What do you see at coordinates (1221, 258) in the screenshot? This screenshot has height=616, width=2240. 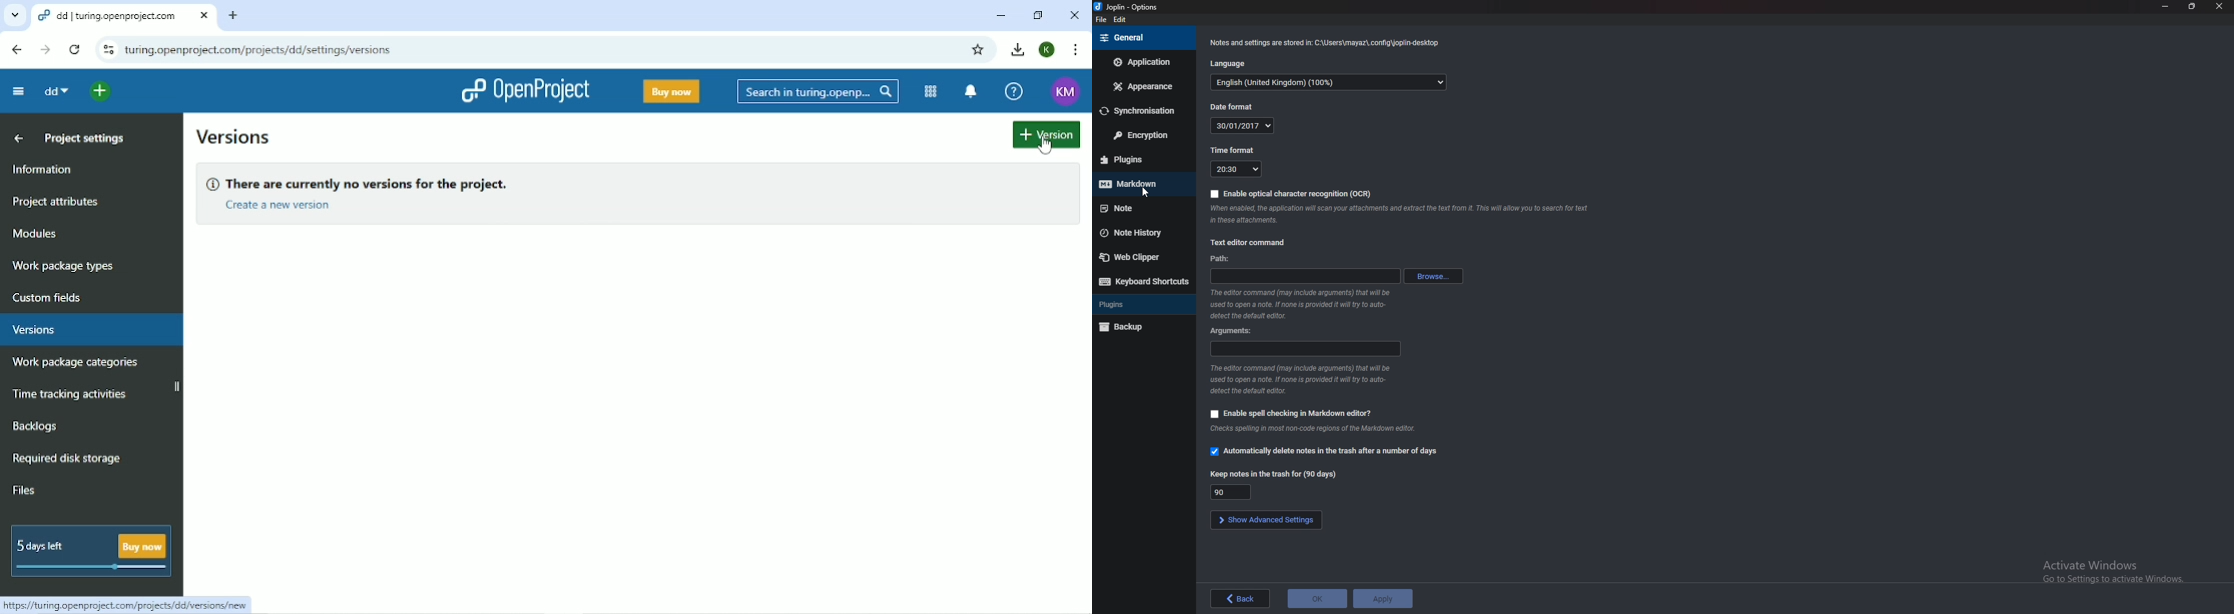 I see `path` at bounding box center [1221, 258].